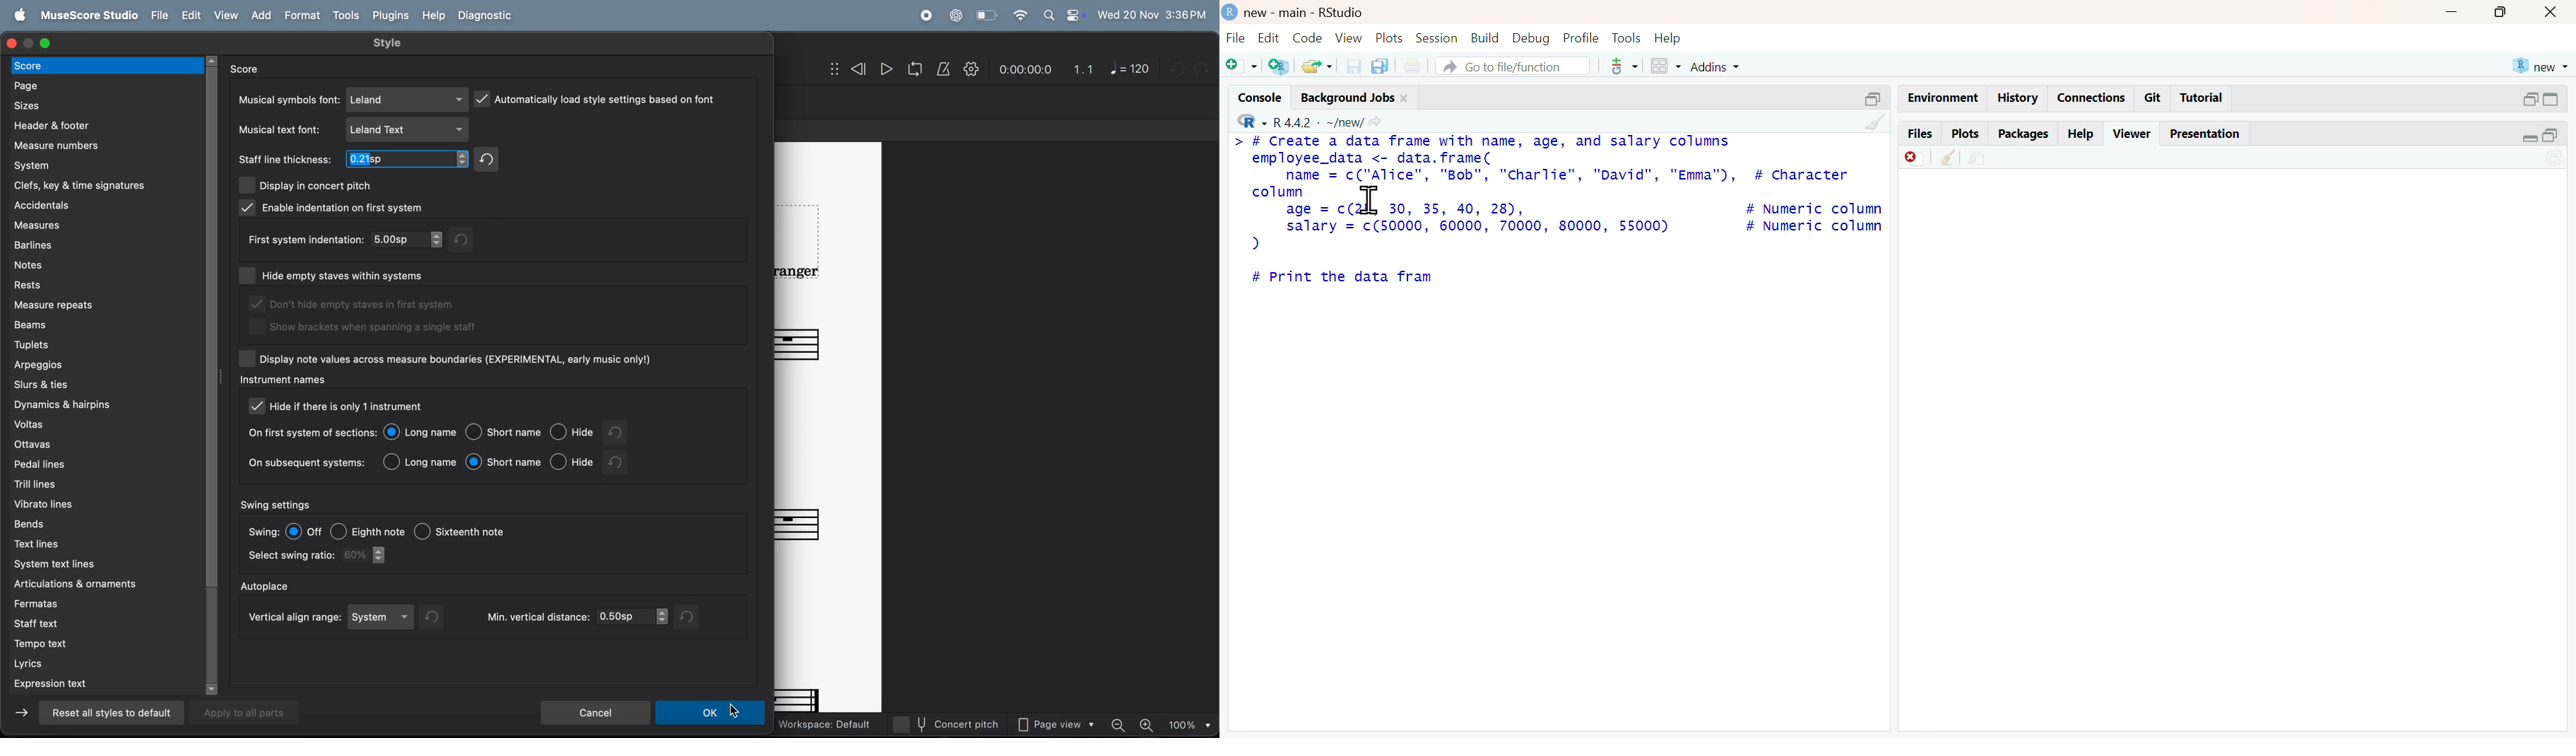 This screenshot has width=2576, height=756. What do you see at coordinates (96, 145) in the screenshot?
I see `measure` at bounding box center [96, 145].